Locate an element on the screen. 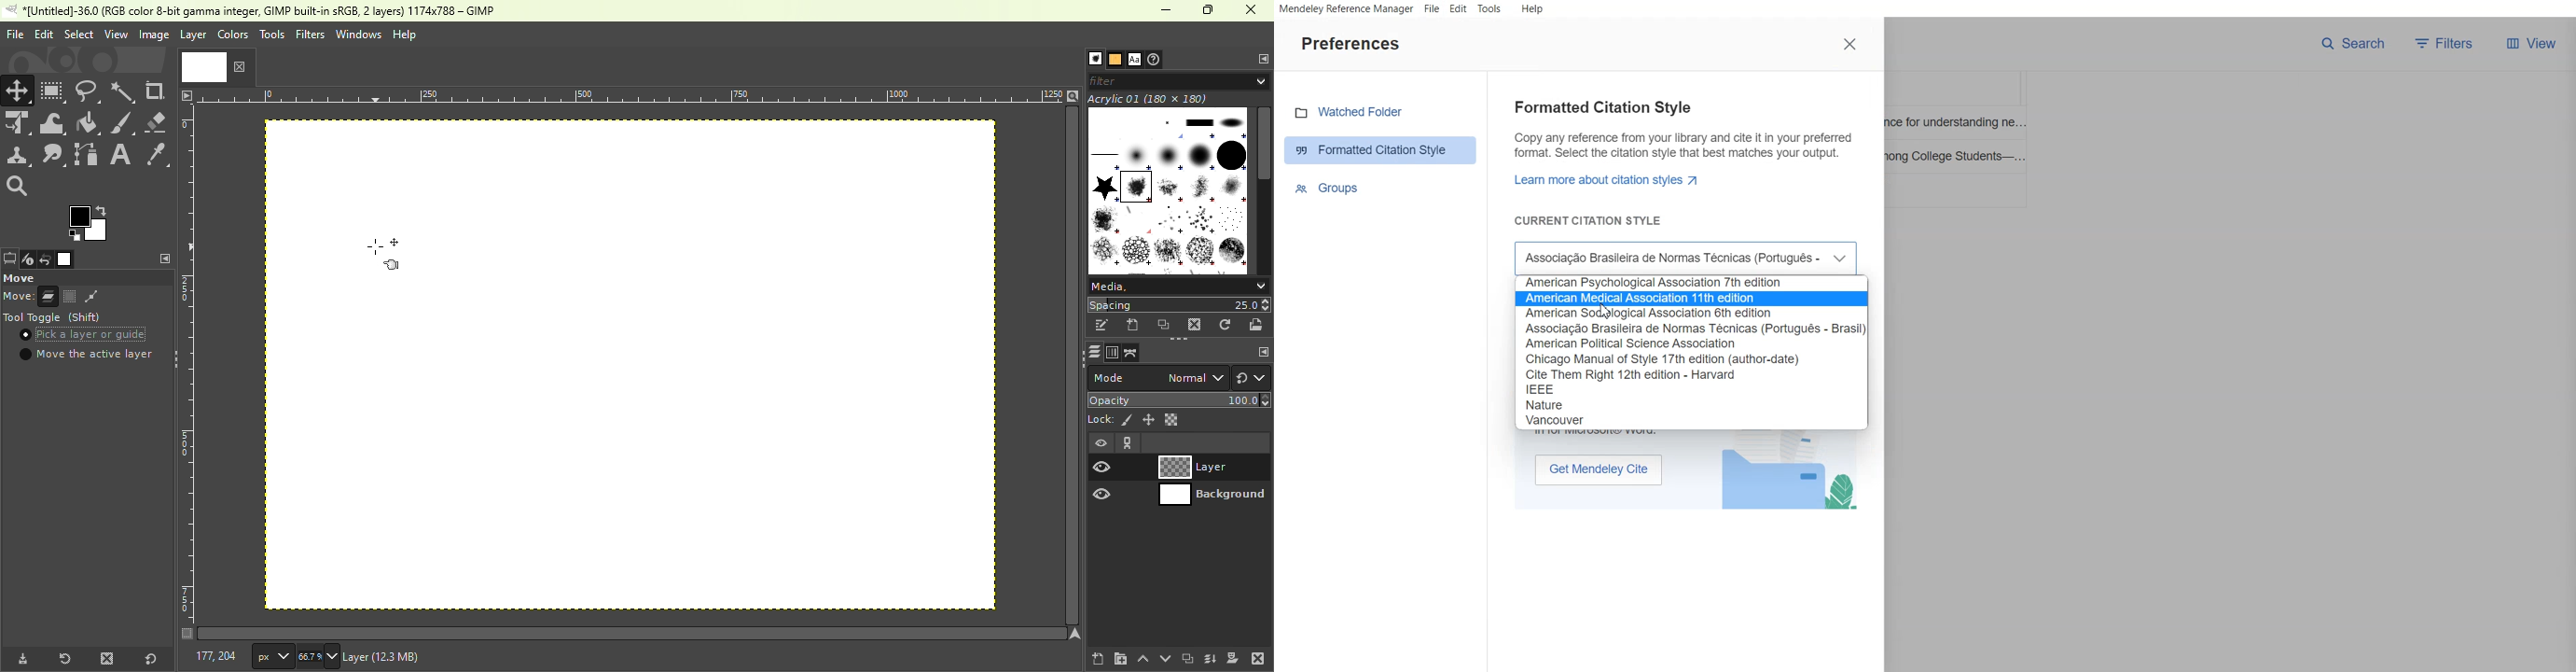 This screenshot has height=672, width=2576. Vertical ruler measurment is located at coordinates (187, 371).